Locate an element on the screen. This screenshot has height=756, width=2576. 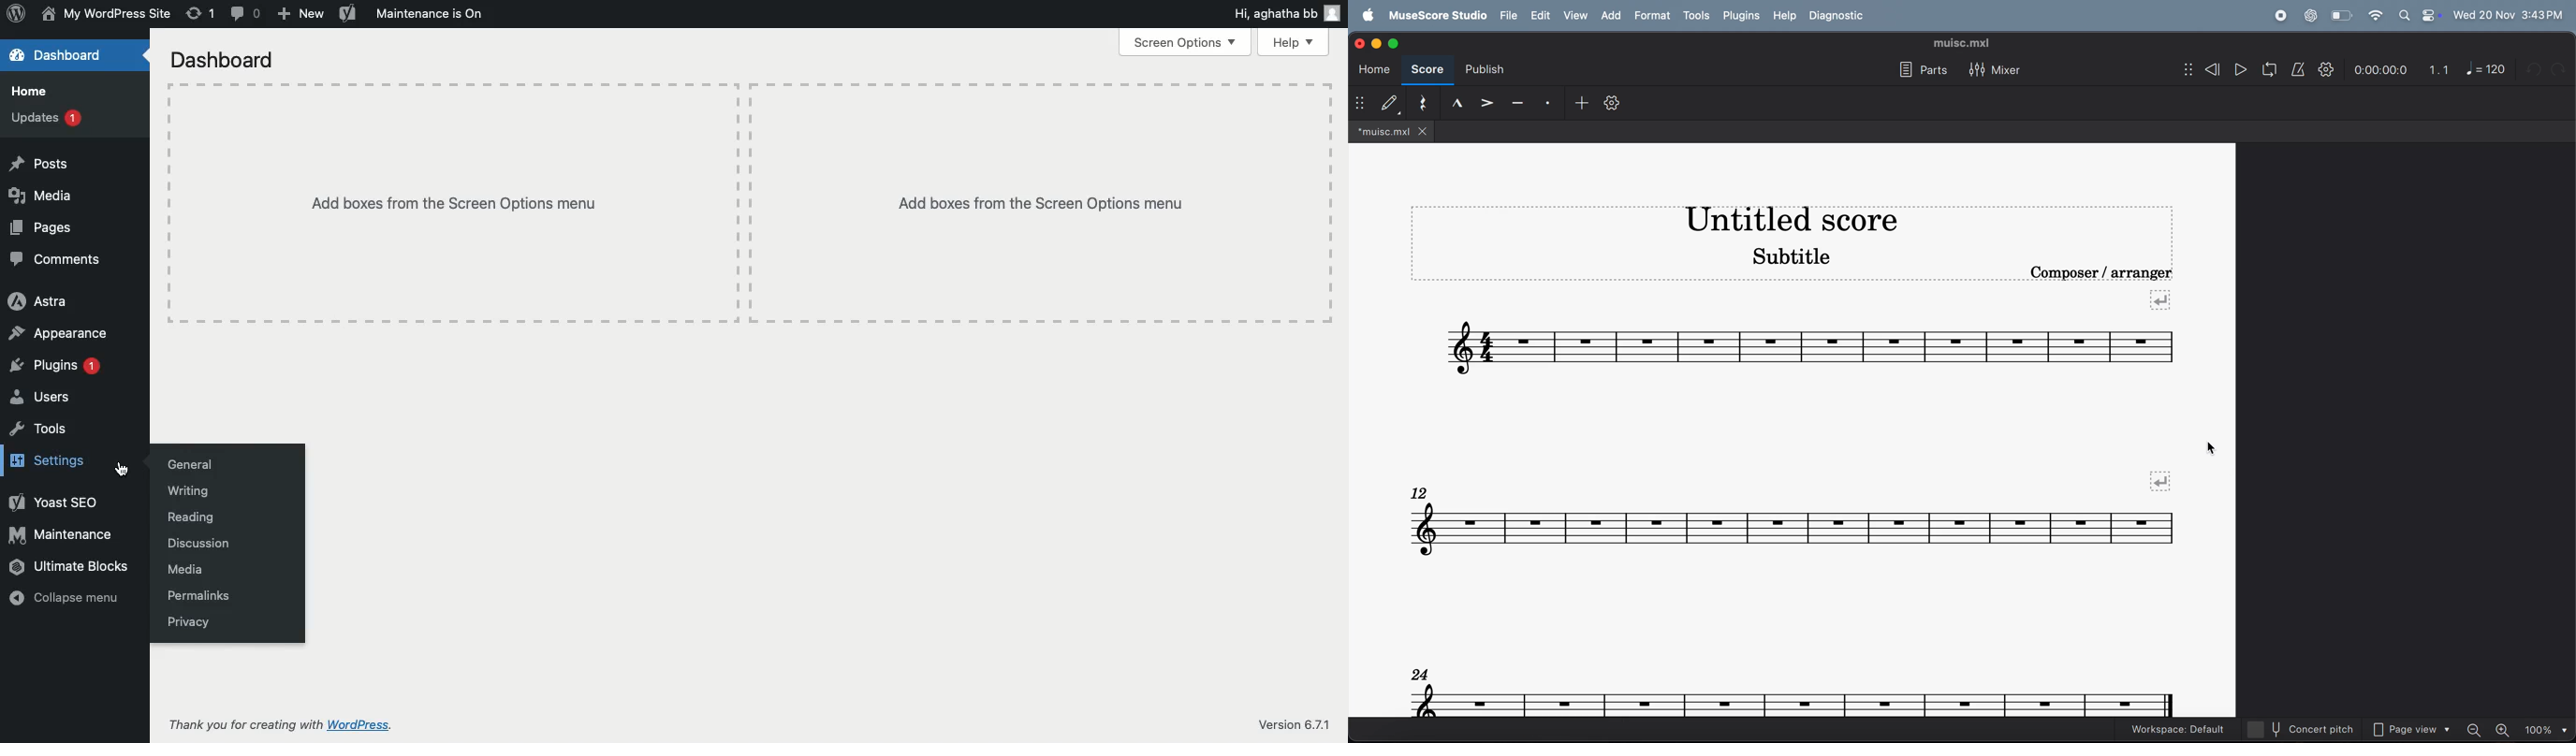
plugins is located at coordinates (1743, 16).